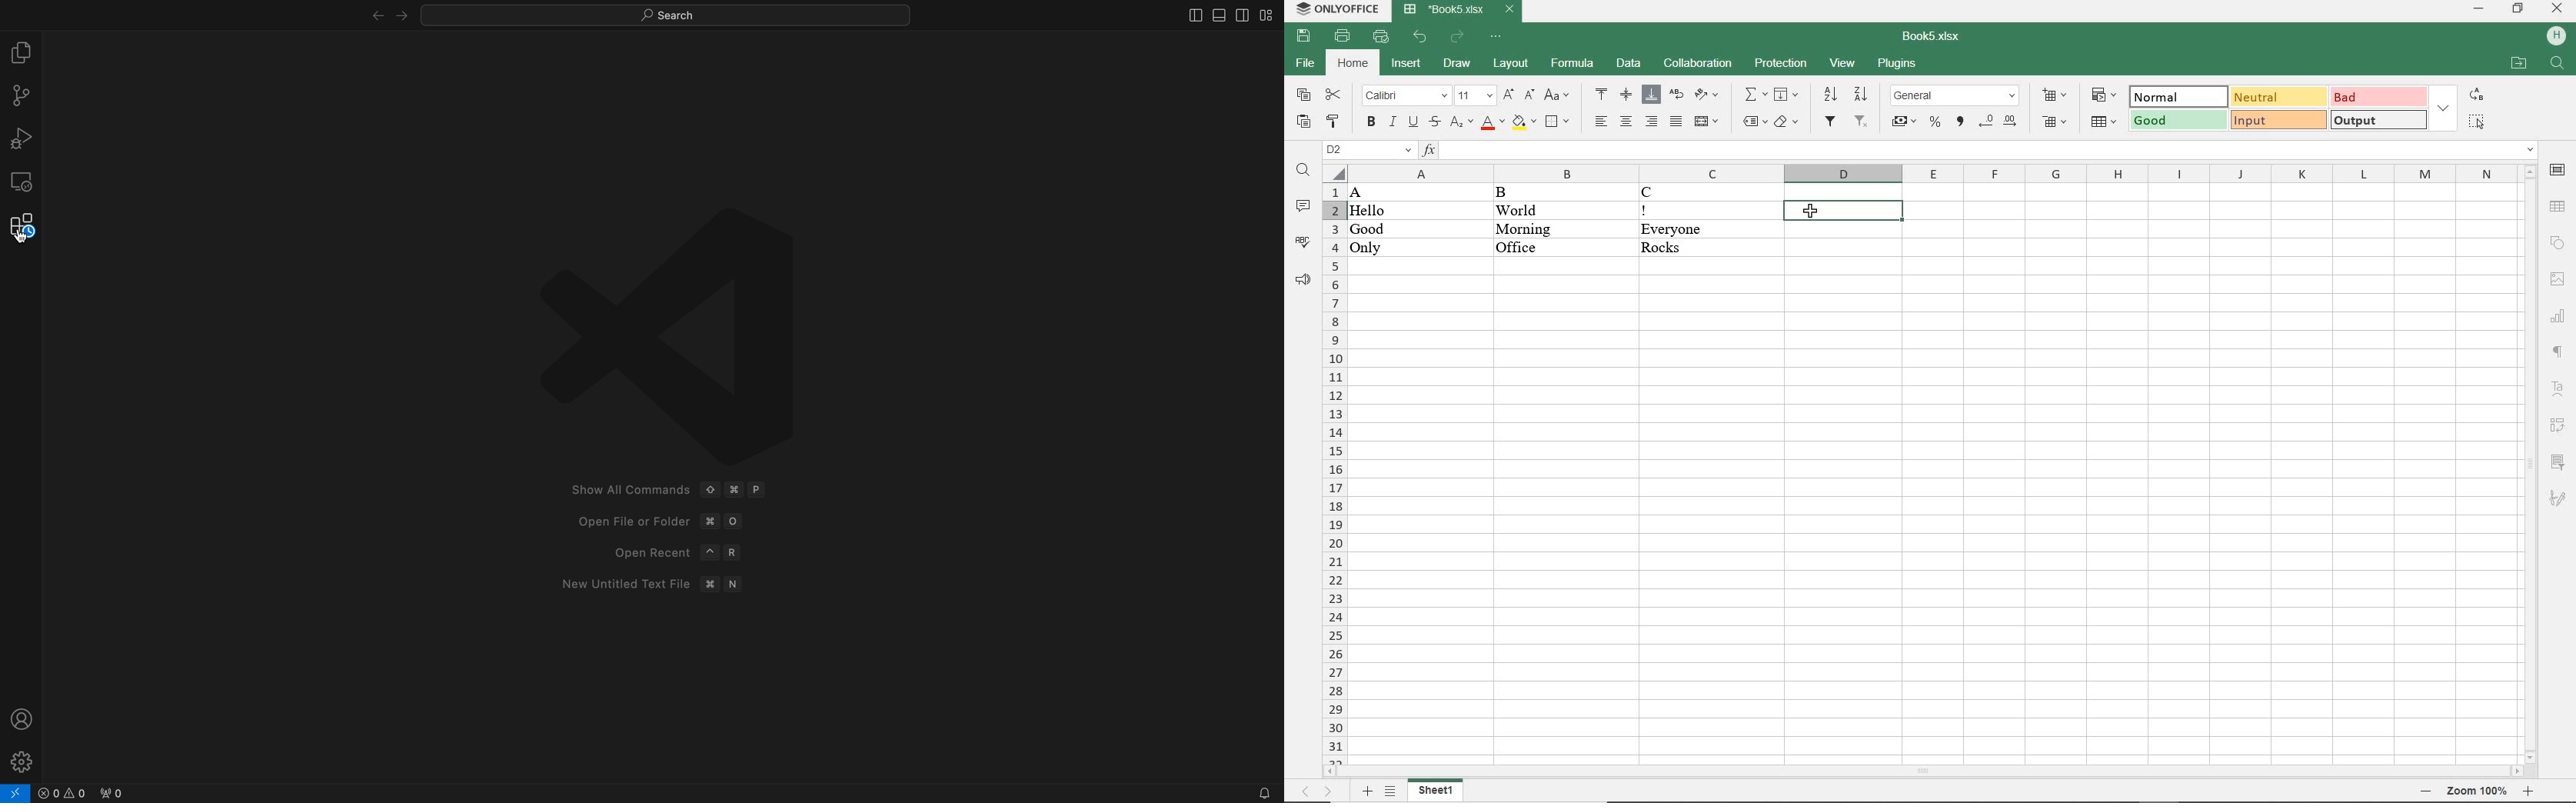  I want to click on CONDITIONAL FORMATTING, so click(2105, 95).